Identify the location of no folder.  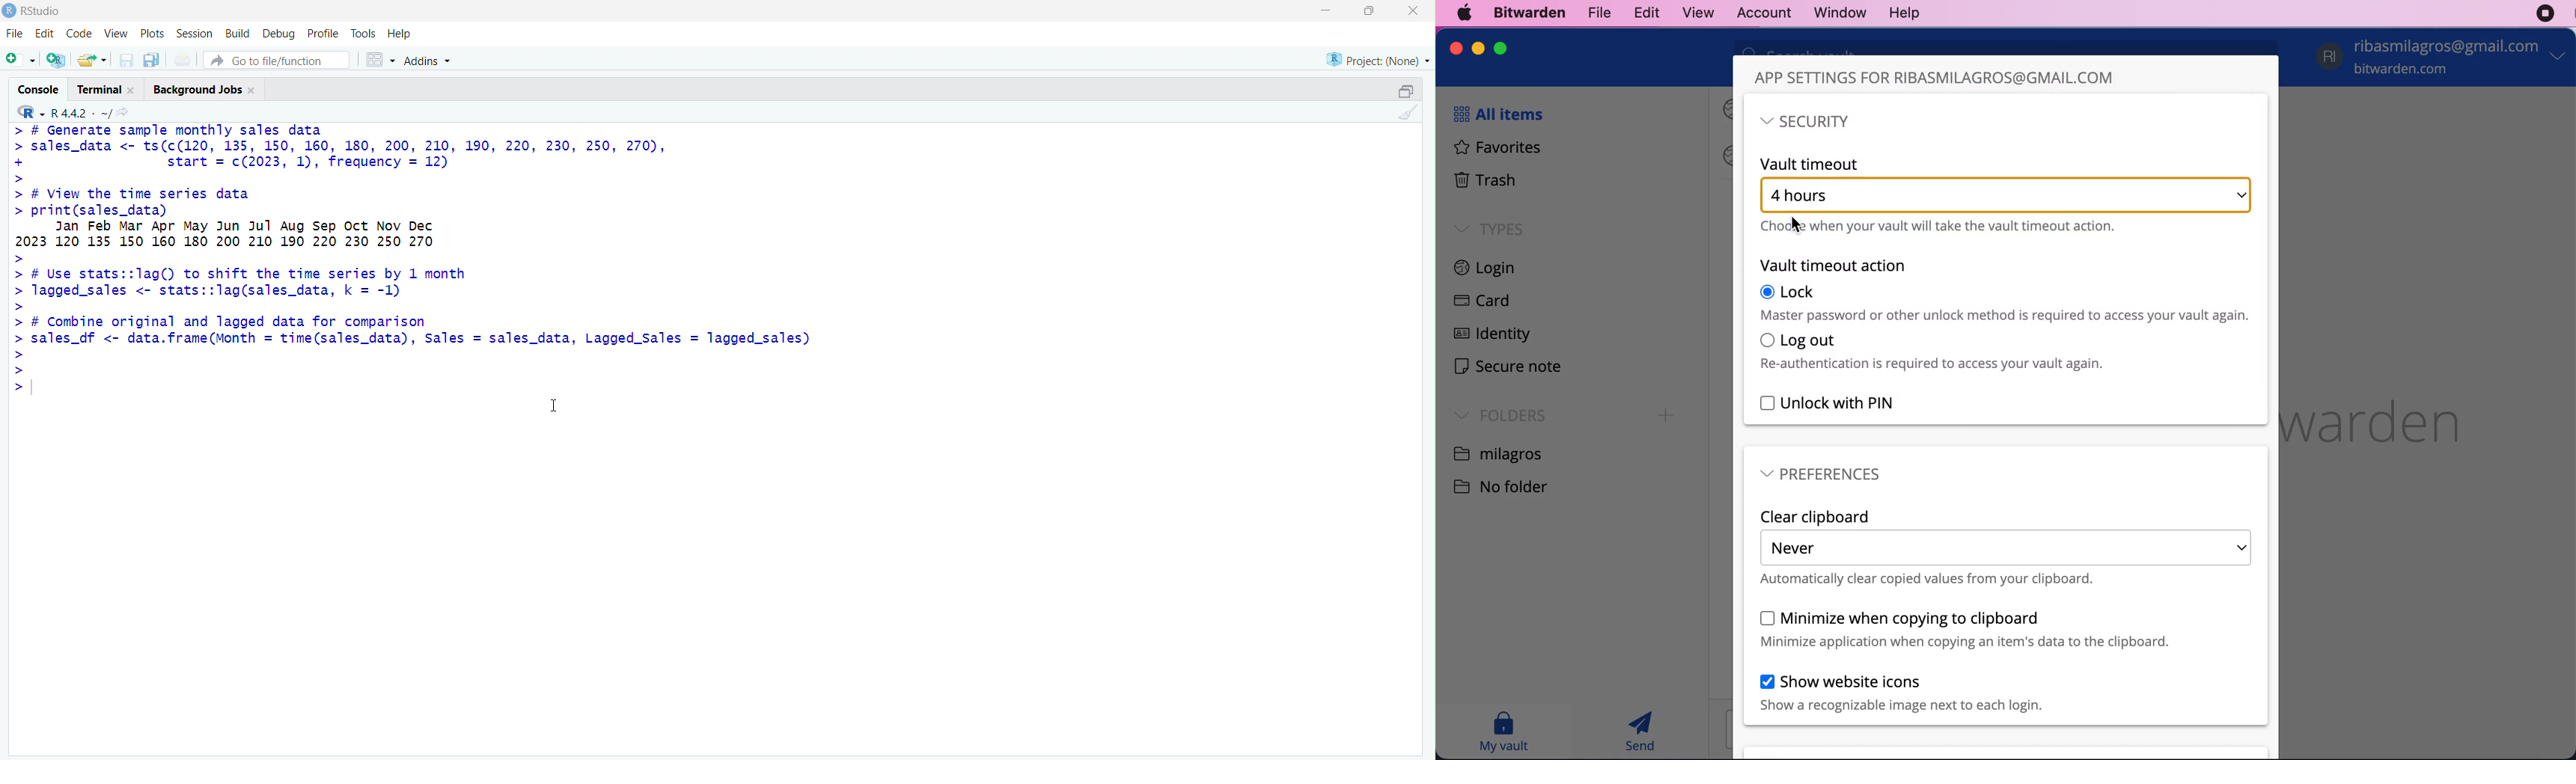
(1509, 485).